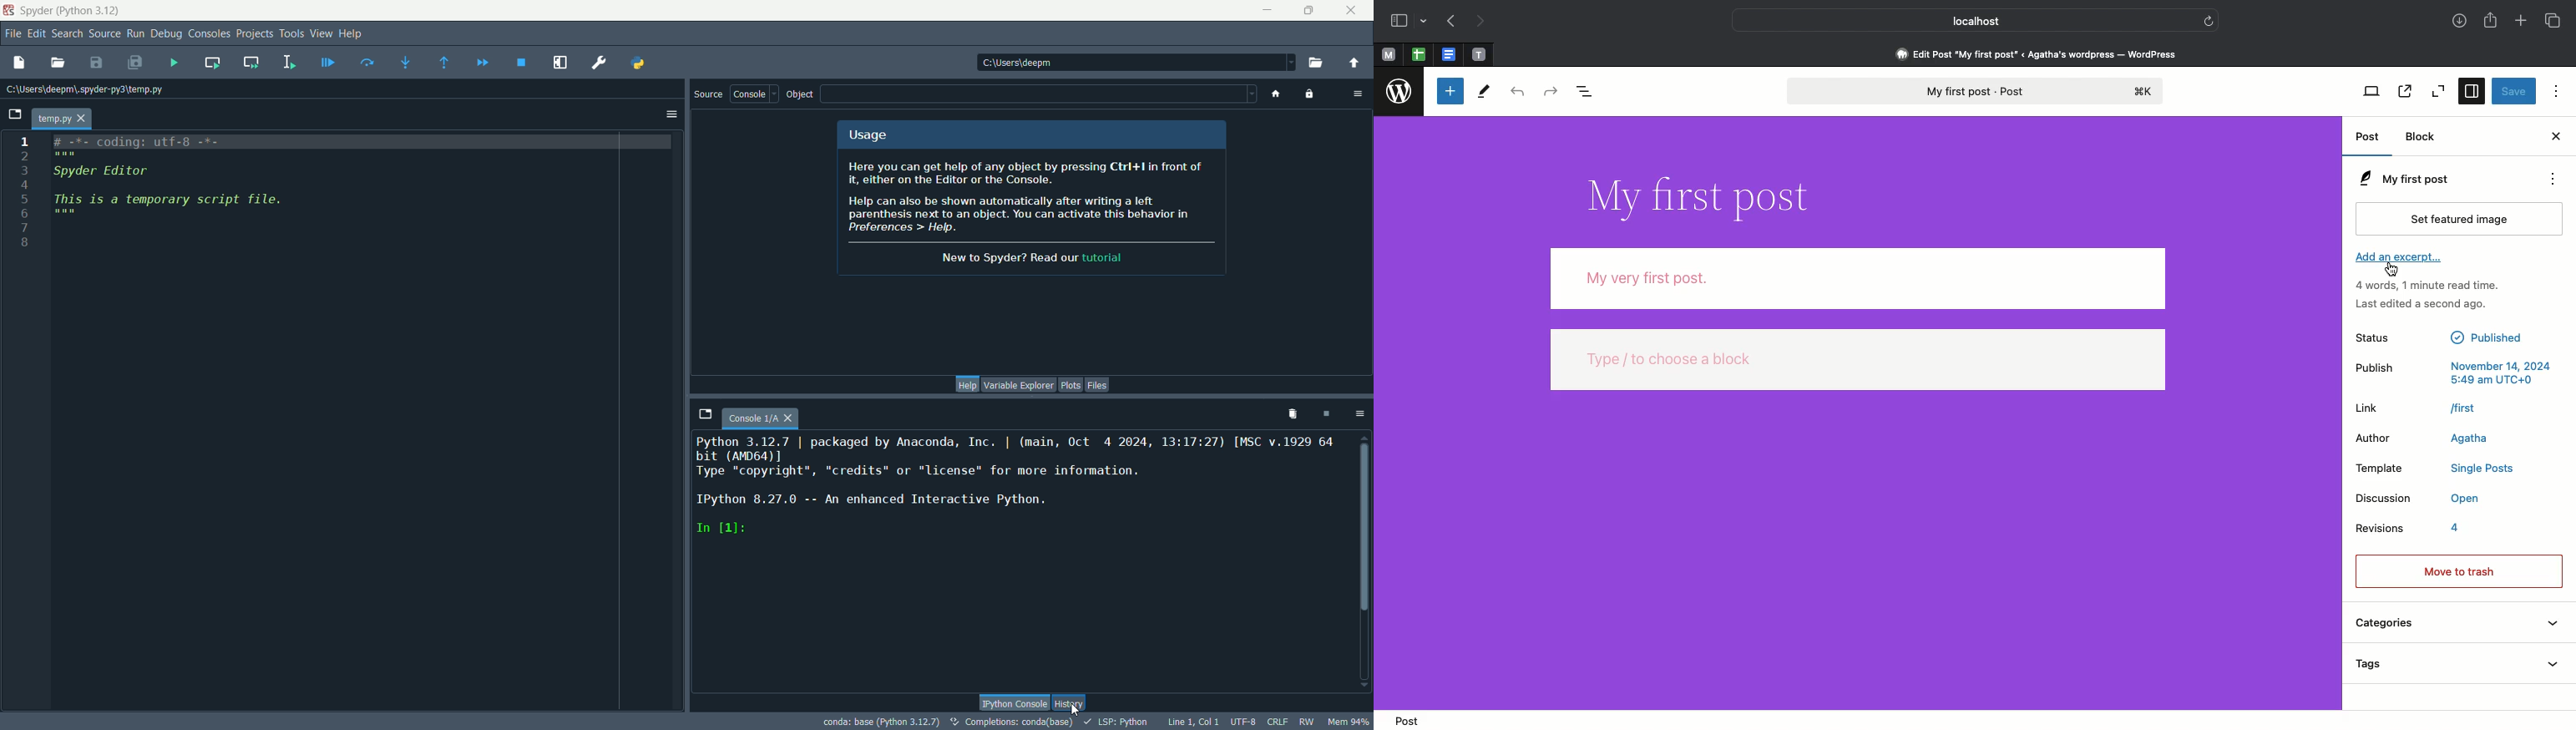 The height and width of the screenshot is (756, 2576). I want to click on change to parent directory, so click(1358, 64).